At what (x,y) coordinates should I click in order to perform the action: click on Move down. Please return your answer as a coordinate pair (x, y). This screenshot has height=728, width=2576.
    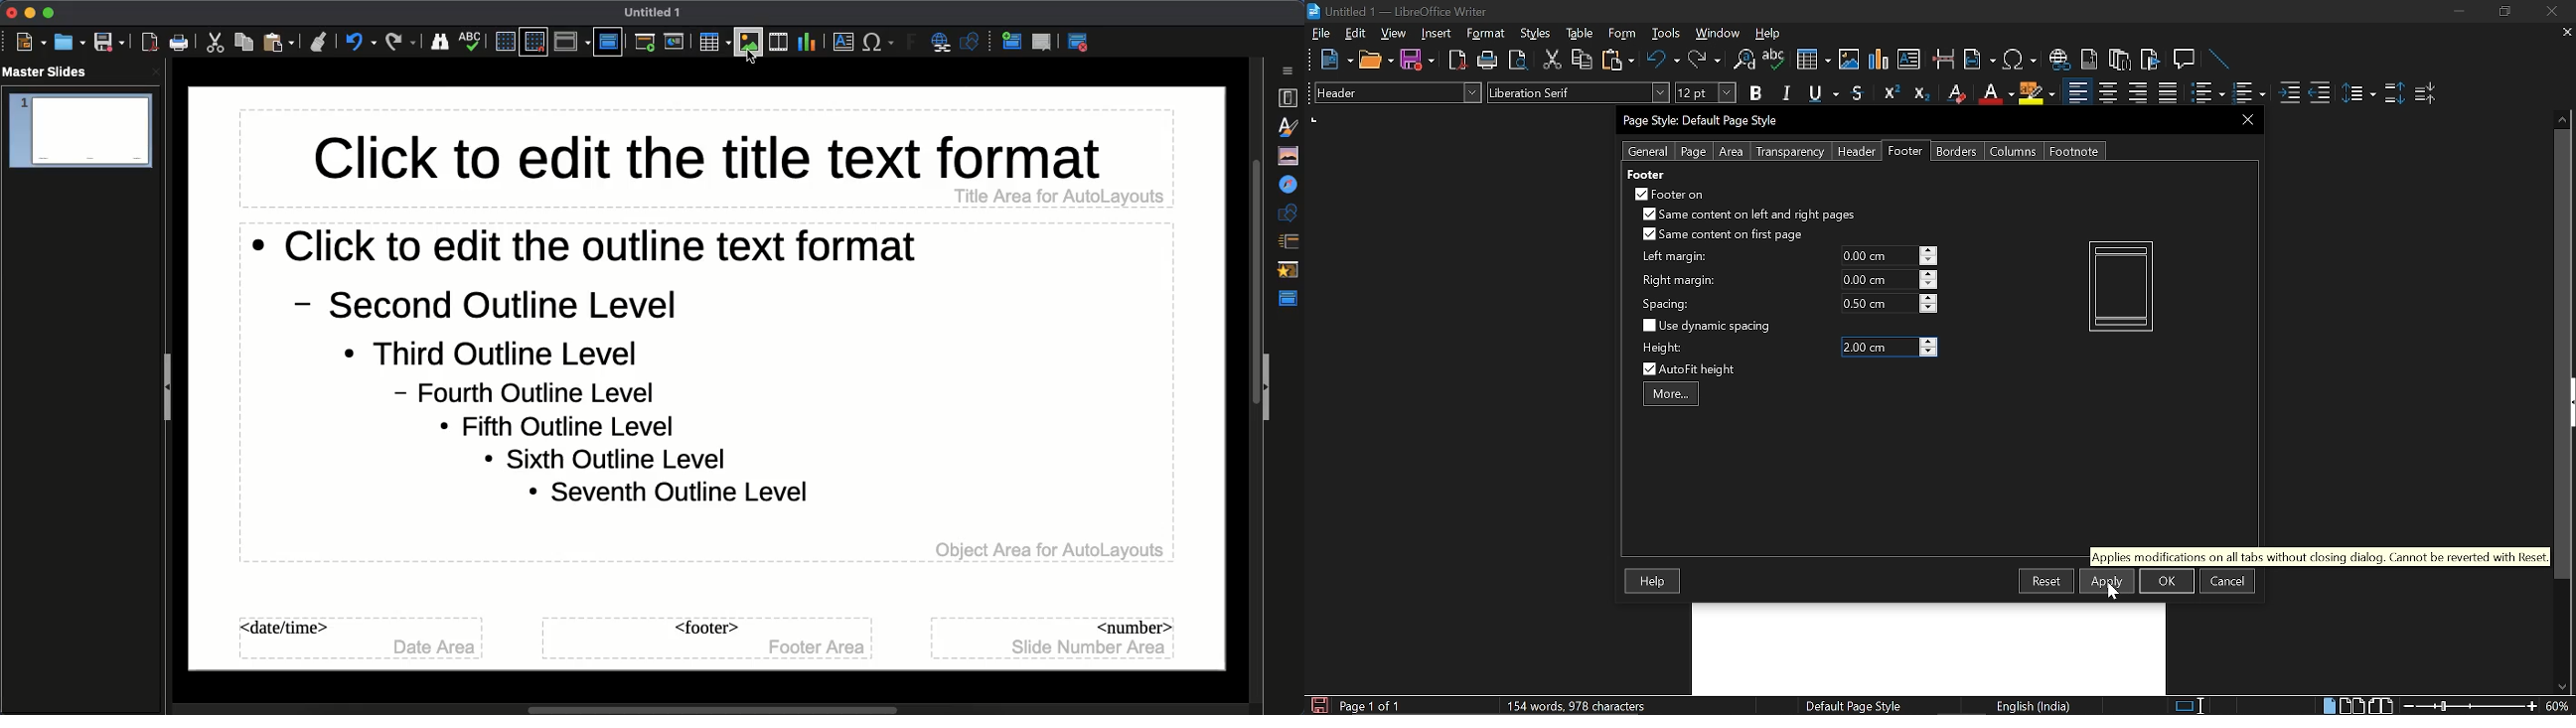
    Looking at the image, I should click on (2561, 687).